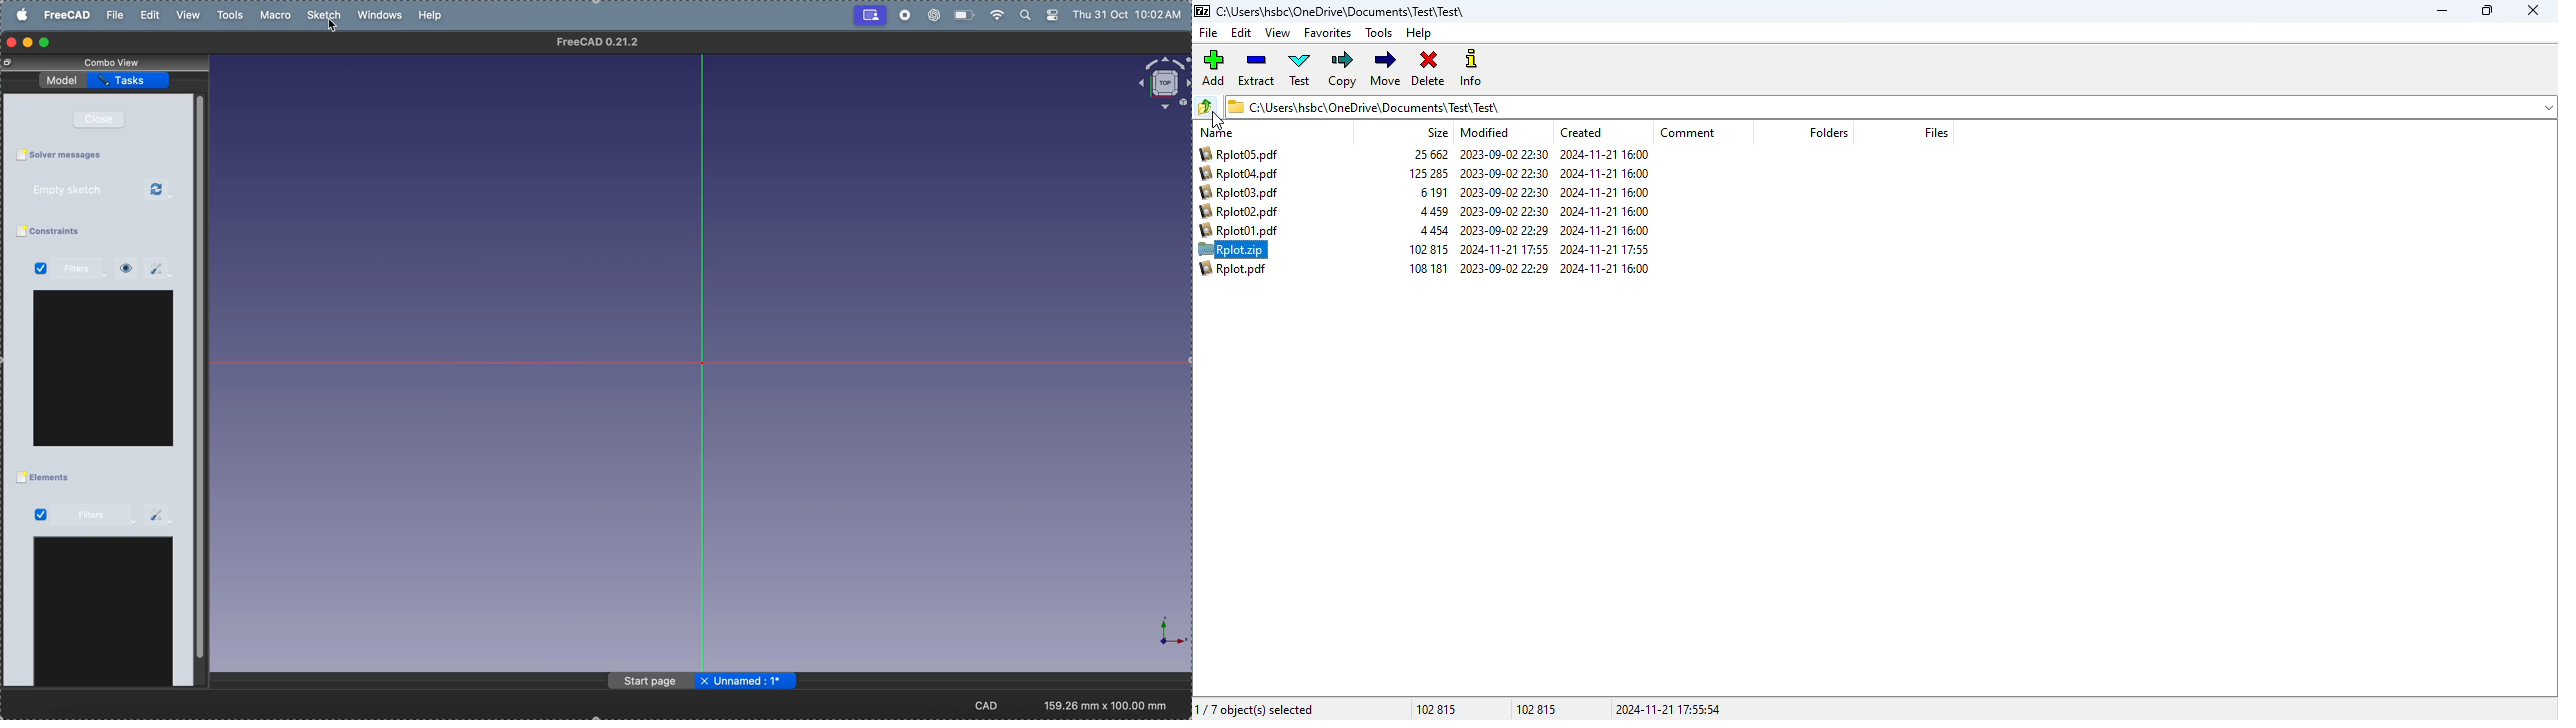  What do you see at coordinates (187, 15) in the screenshot?
I see `view` at bounding box center [187, 15].